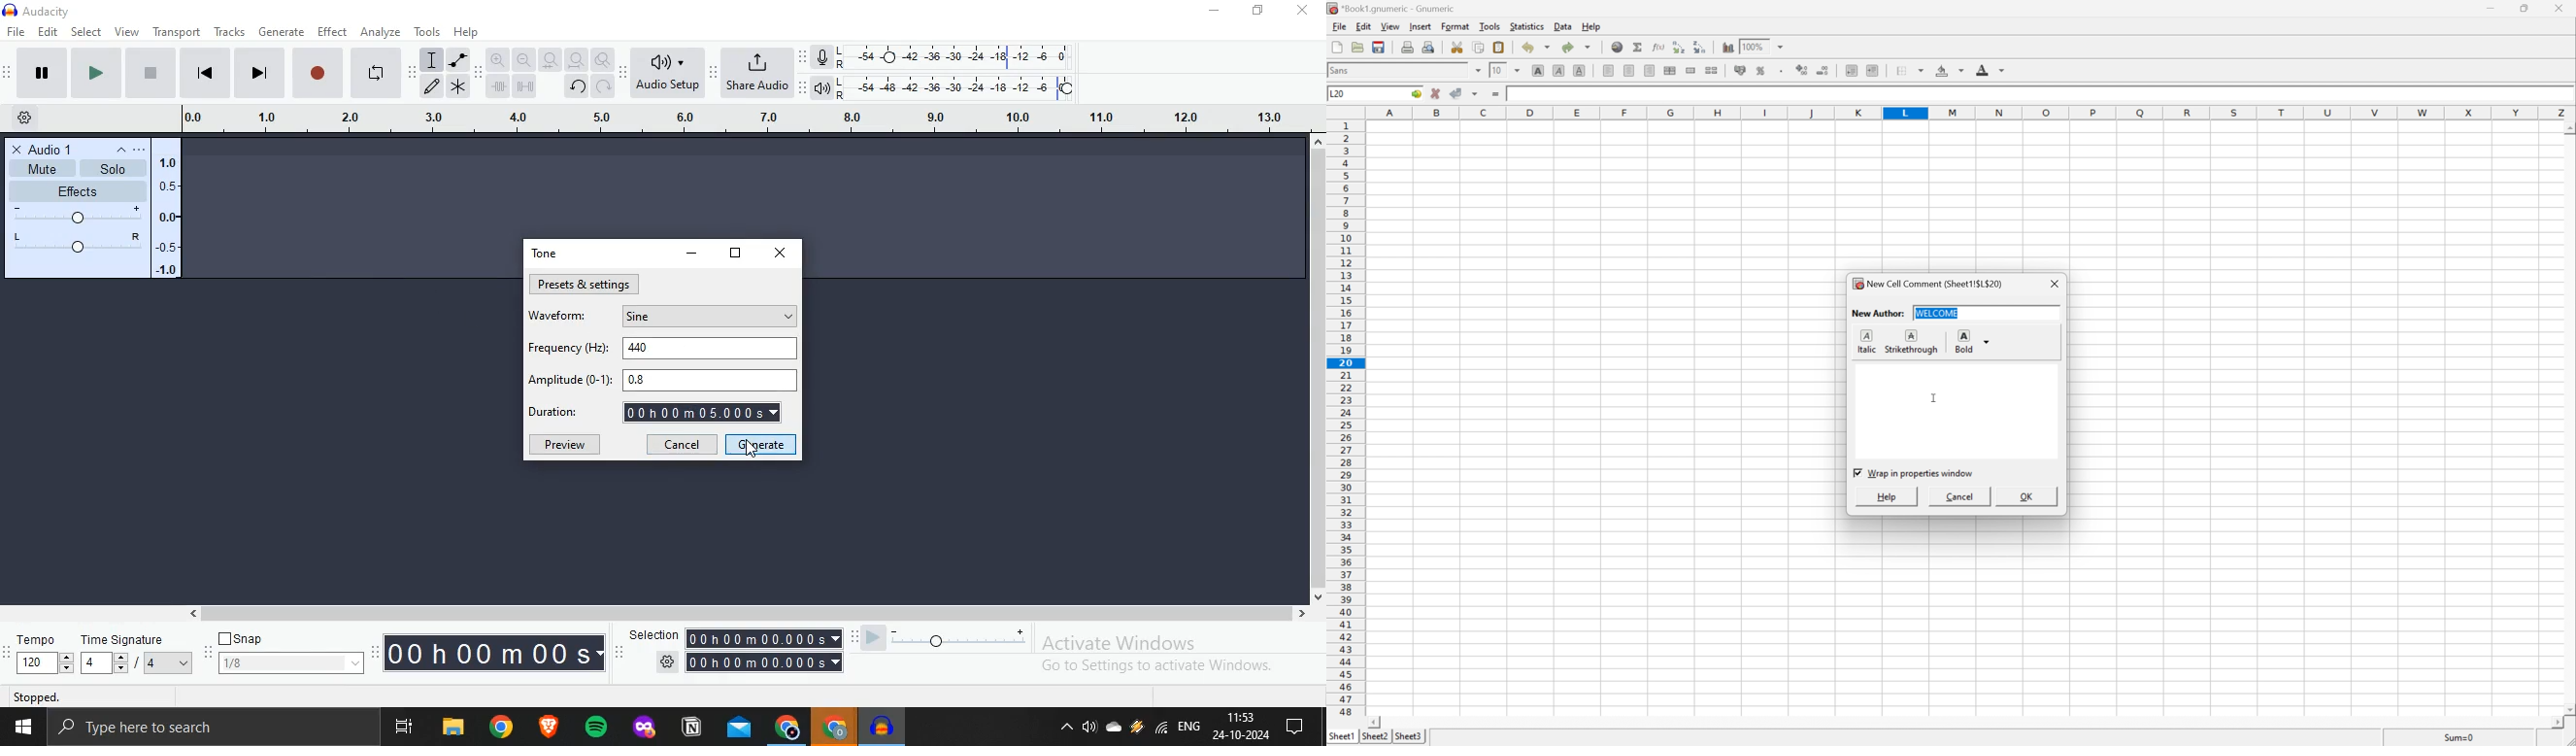 This screenshot has height=756, width=2576. I want to click on Underline, so click(1579, 70).